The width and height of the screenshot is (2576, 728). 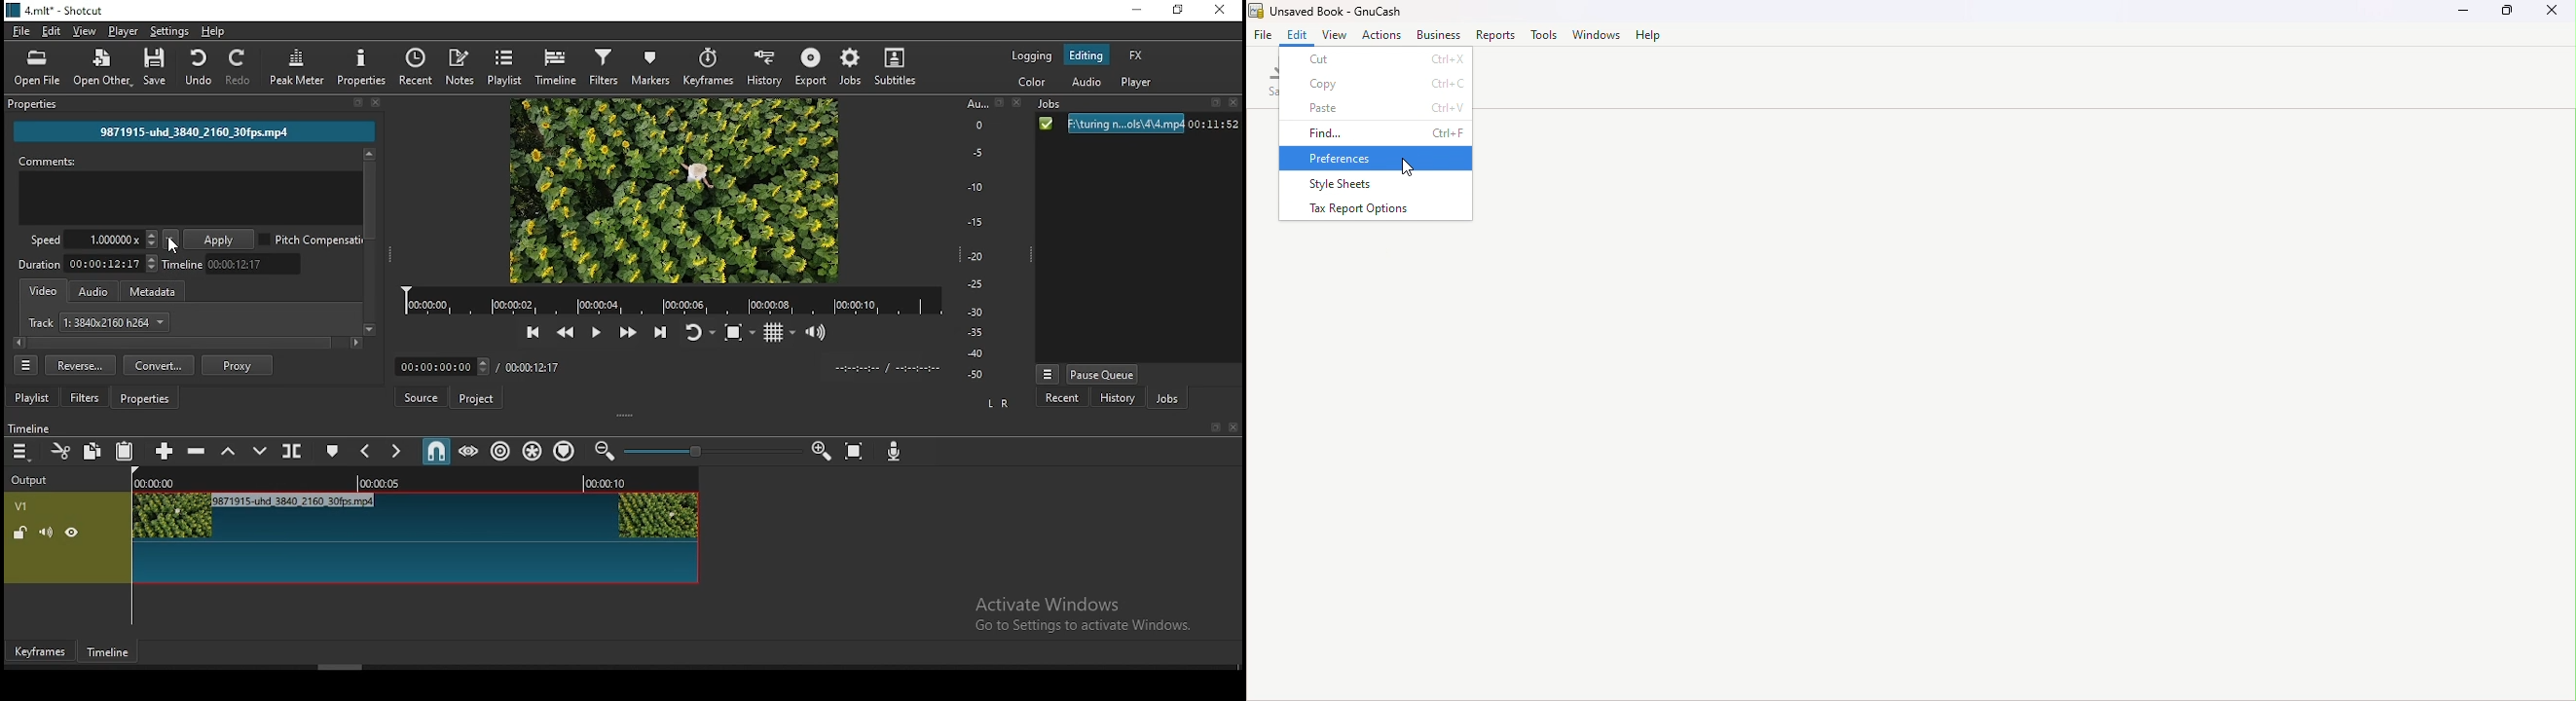 What do you see at coordinates (476, 398) in the screenshot?
I see `project` at bounding box center [476, 398].